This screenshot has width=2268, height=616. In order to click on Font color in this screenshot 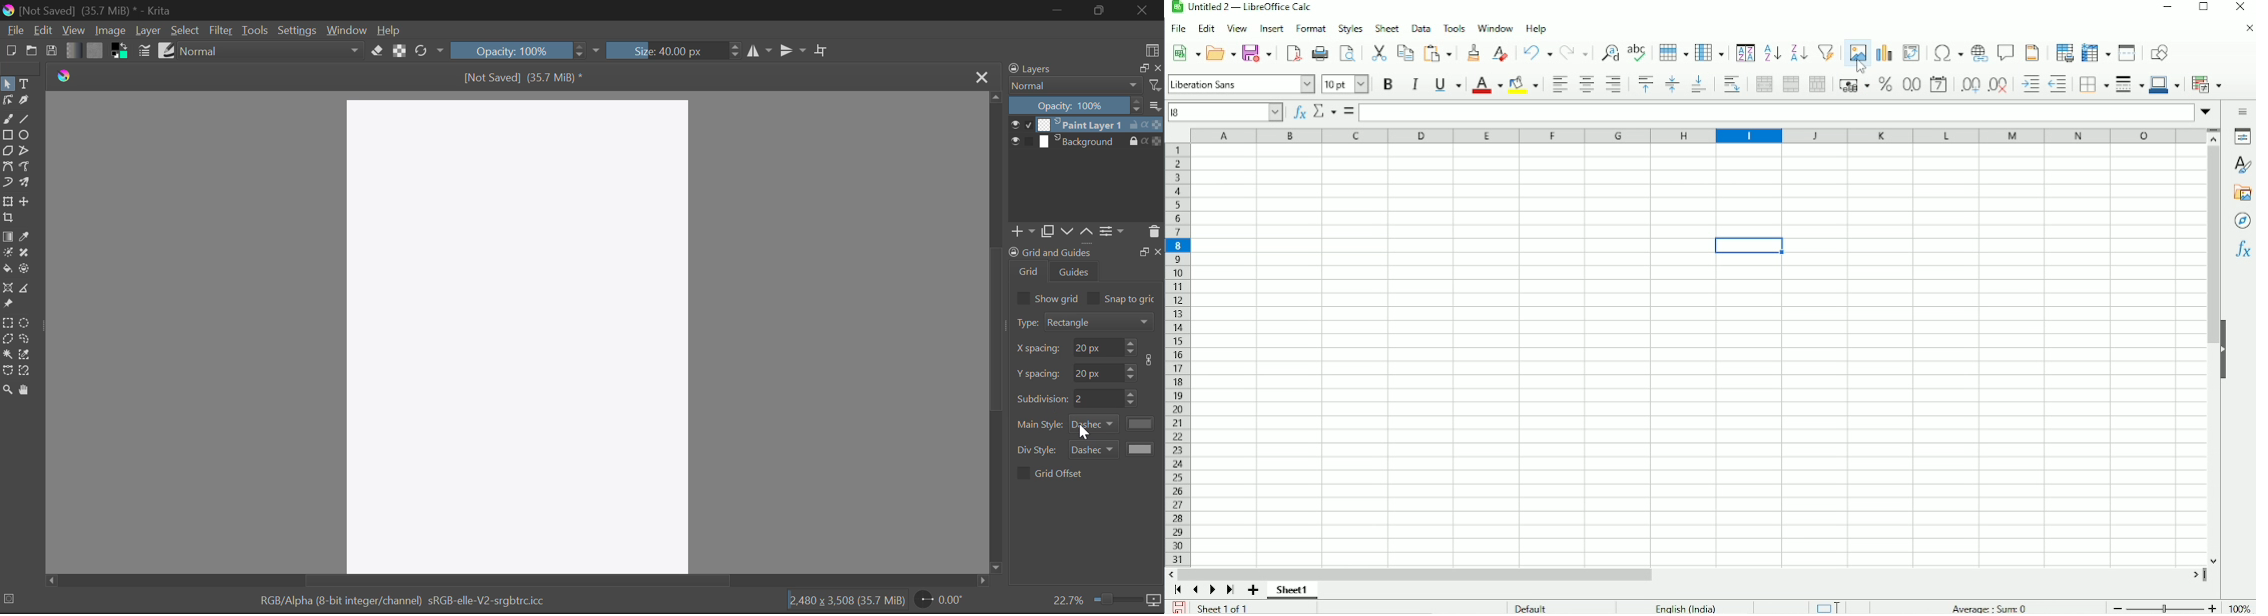, I will do `click(1486, 84)`.